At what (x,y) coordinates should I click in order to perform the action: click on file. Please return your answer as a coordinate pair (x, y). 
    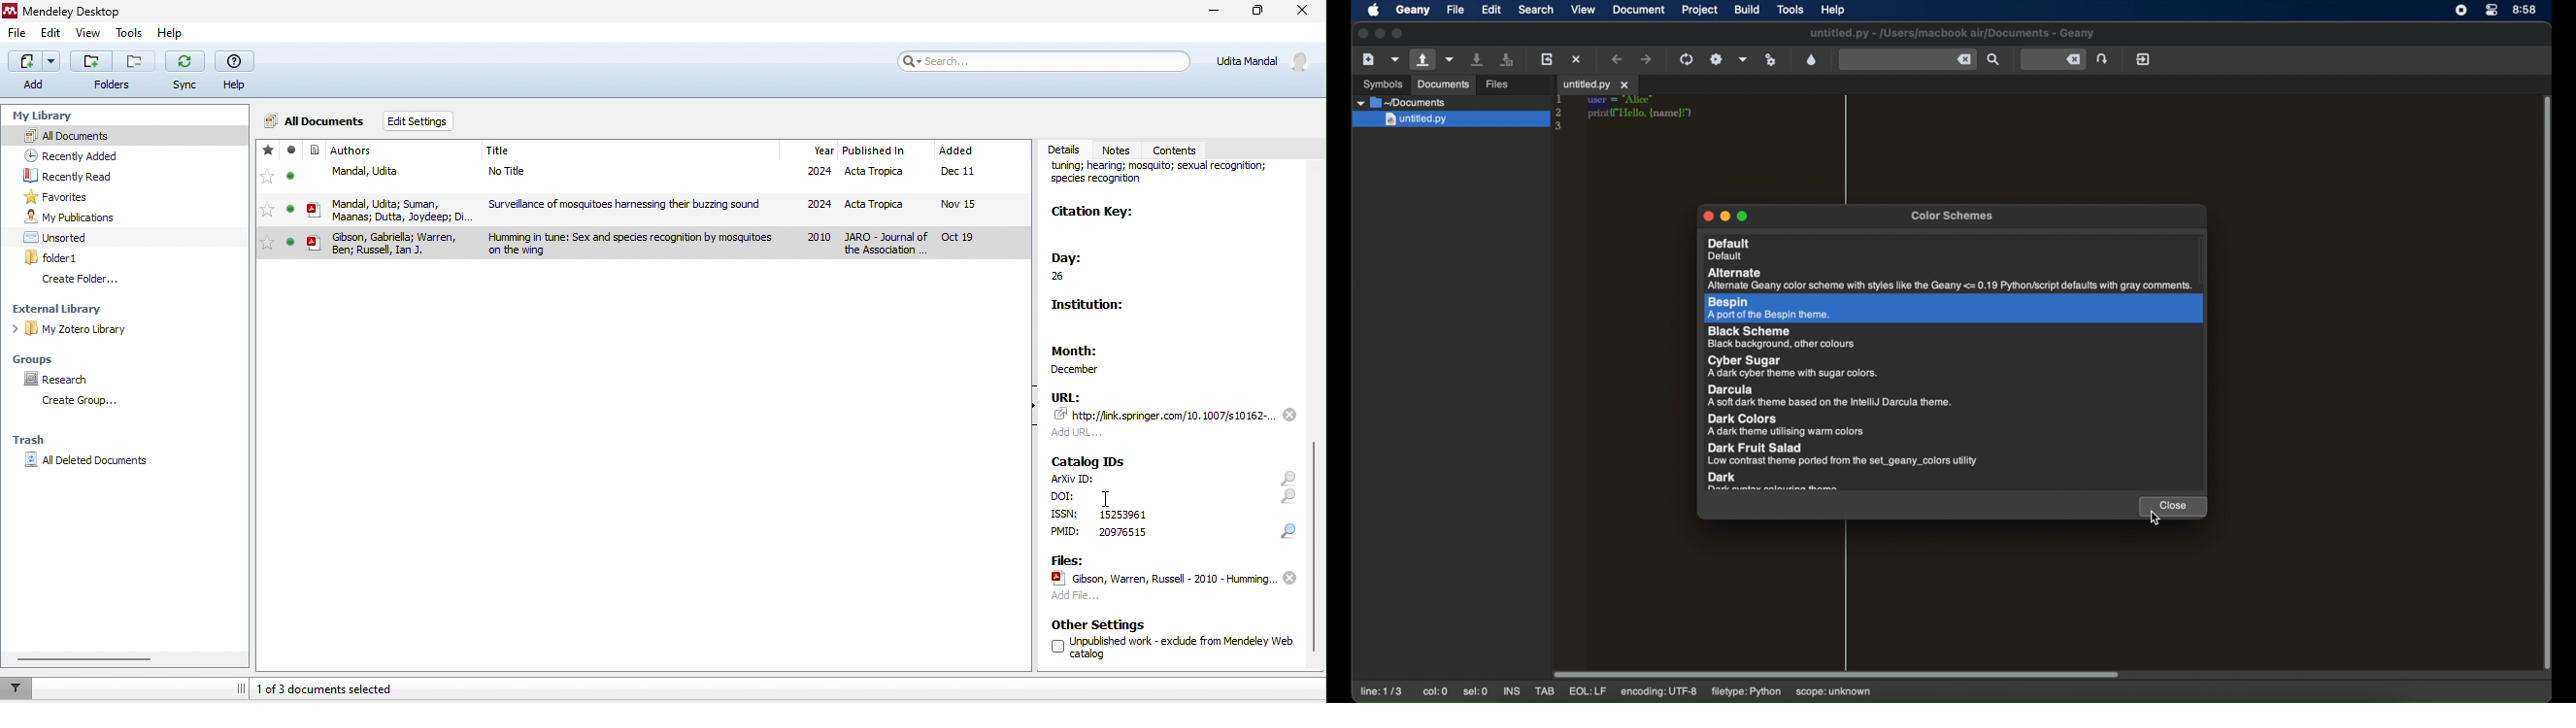
    Looking at the image, I should click on (17, 36).